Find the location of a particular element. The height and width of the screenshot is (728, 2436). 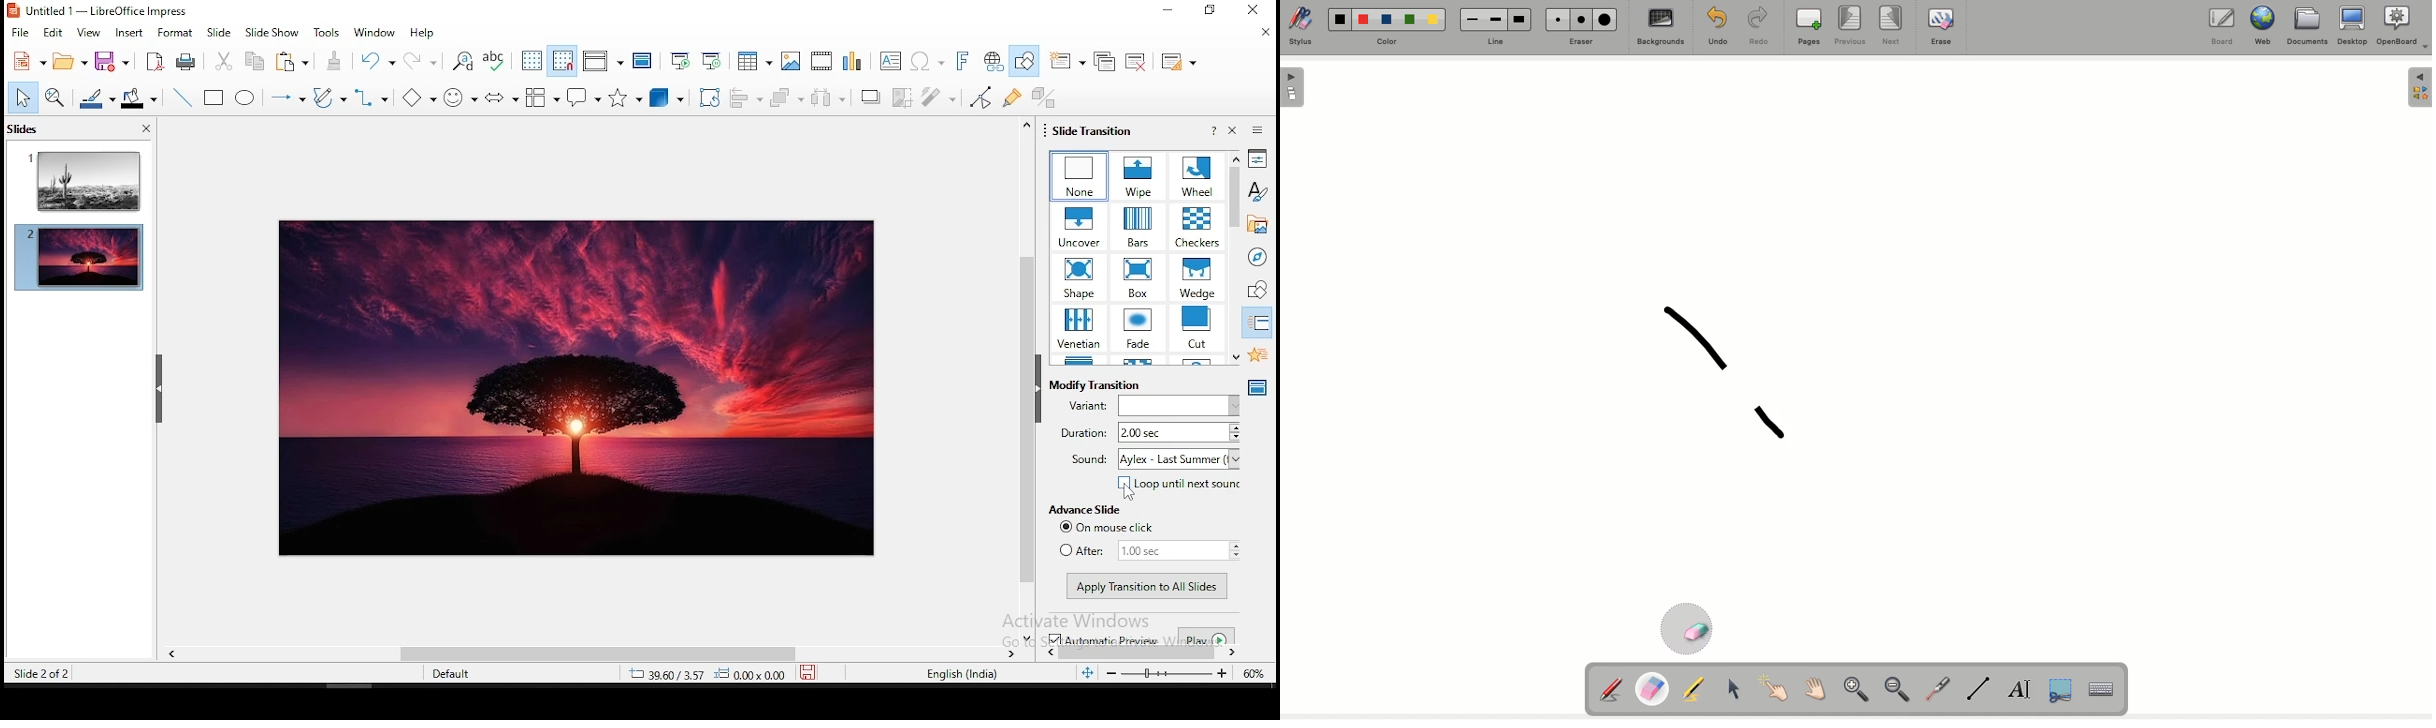

scroll bar is located at coordinates (1025, 380).